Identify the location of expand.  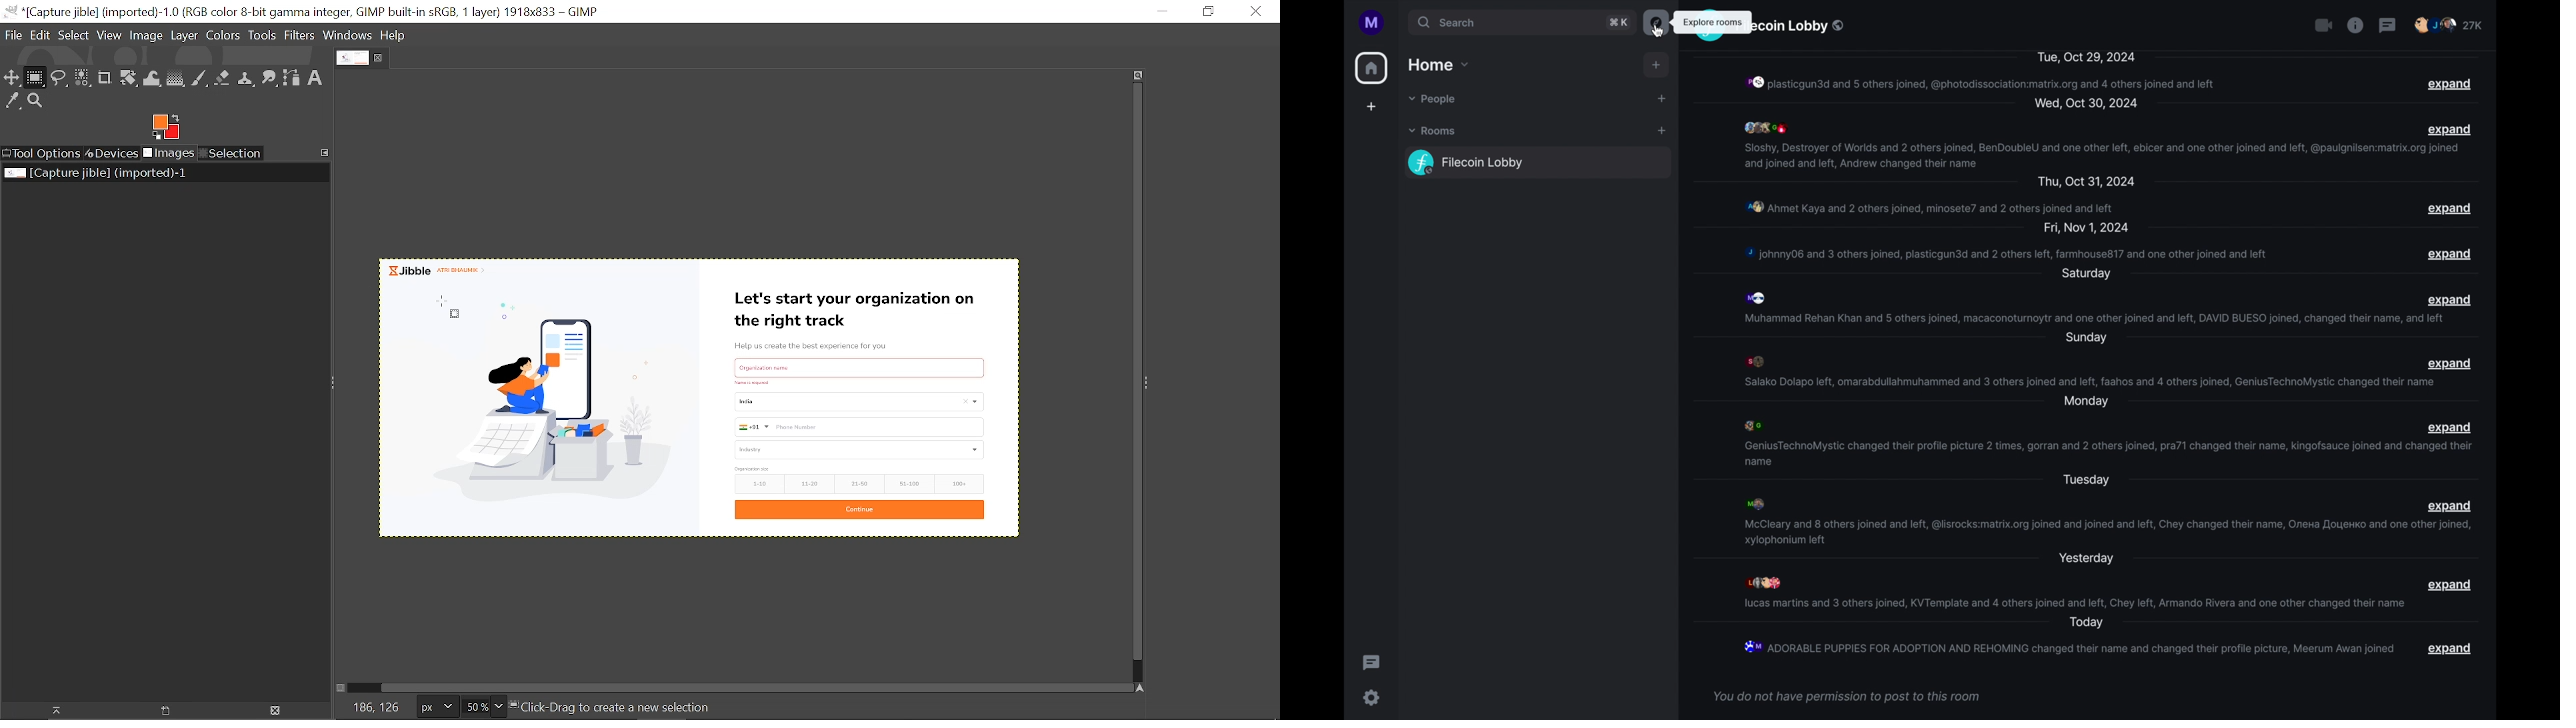
(2450, 364).